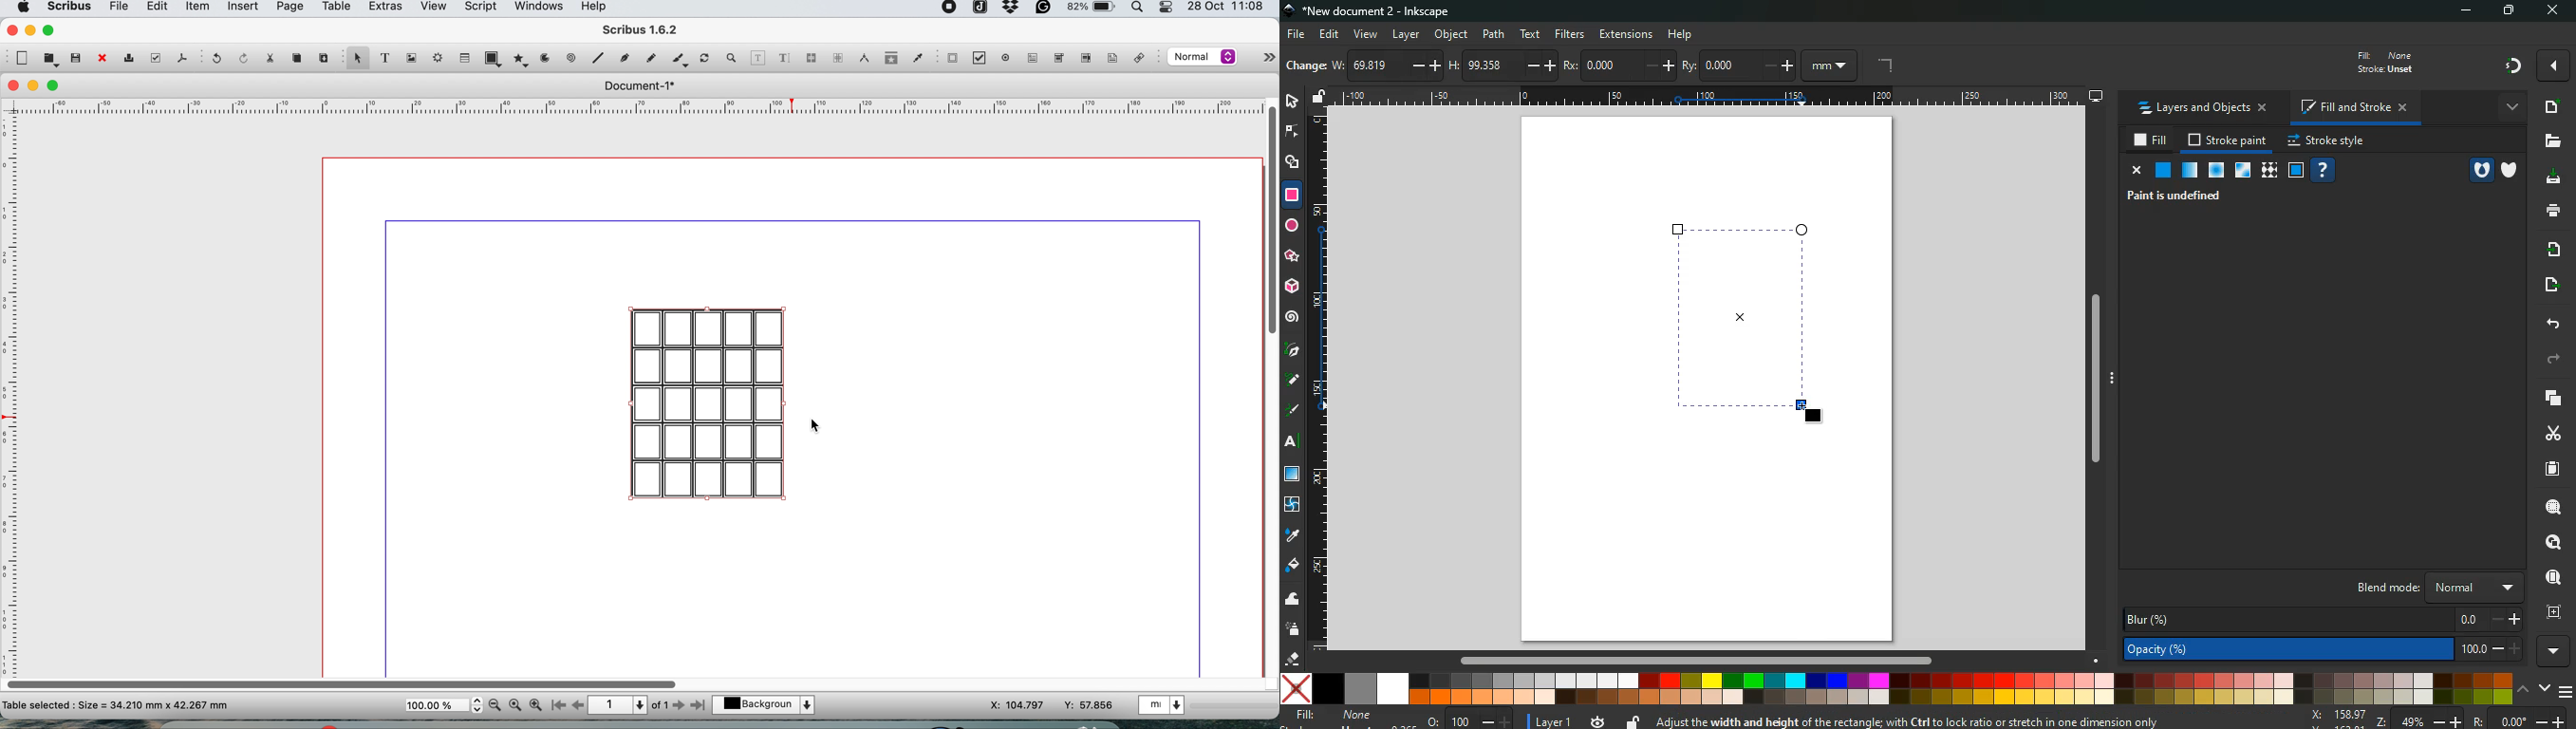 This screenshot has height=756, width=2576. What do you see at coordinates (1409, 34) in the screenshot?
I see `layer` at bounding box center [1409, 34].